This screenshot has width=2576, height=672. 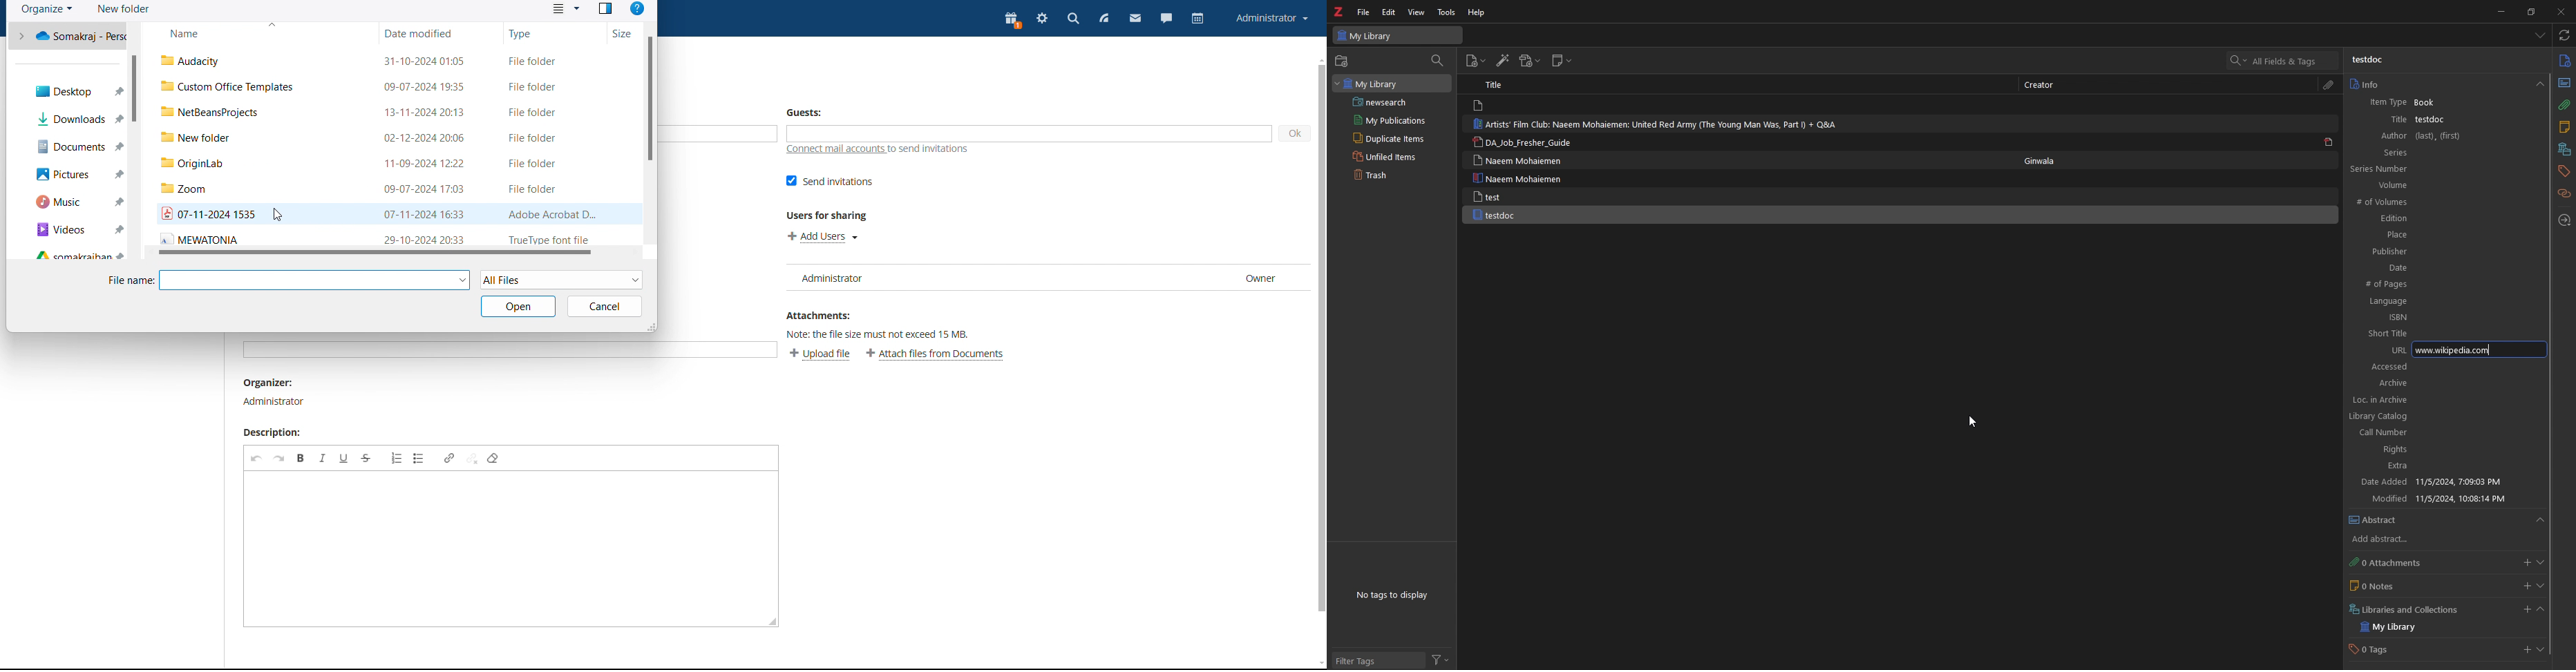 What do you see at coordinates (2436, 317) in the screenshot?
I see `ISBN` at bounding box center [2436, 317].